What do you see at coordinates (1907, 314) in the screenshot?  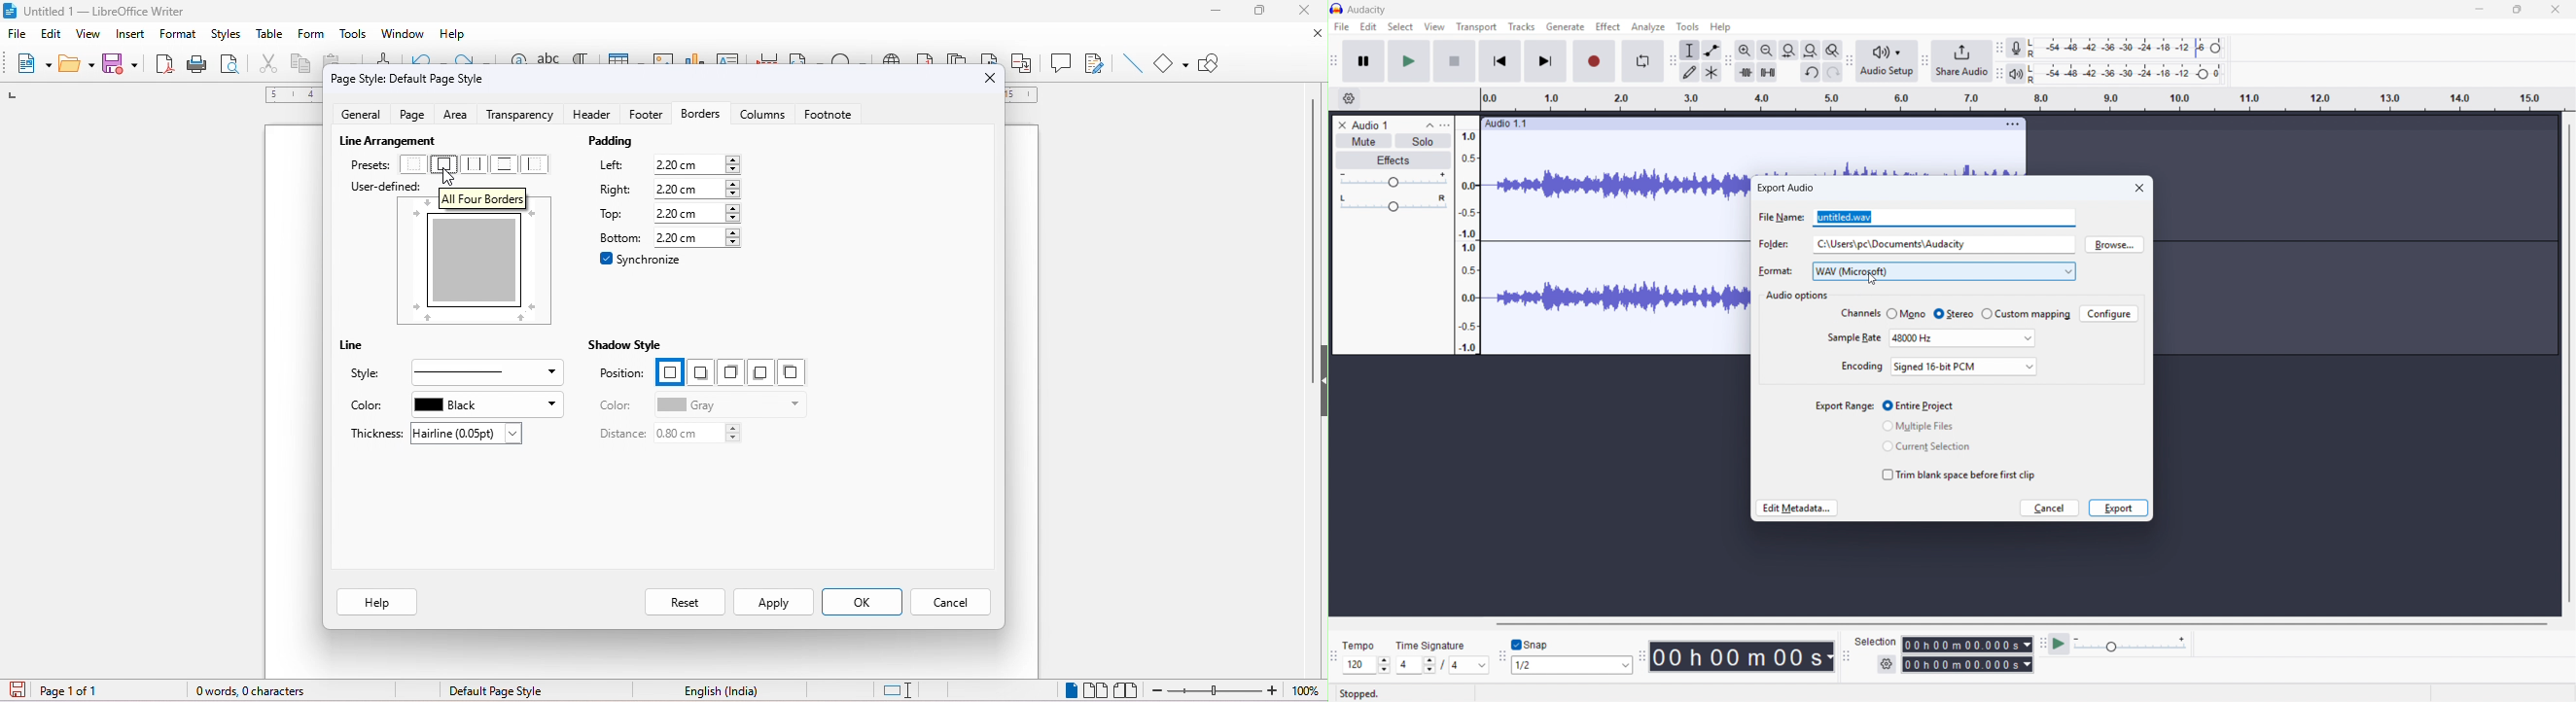 I see `Mono ` at bounding box center [1907, 314].